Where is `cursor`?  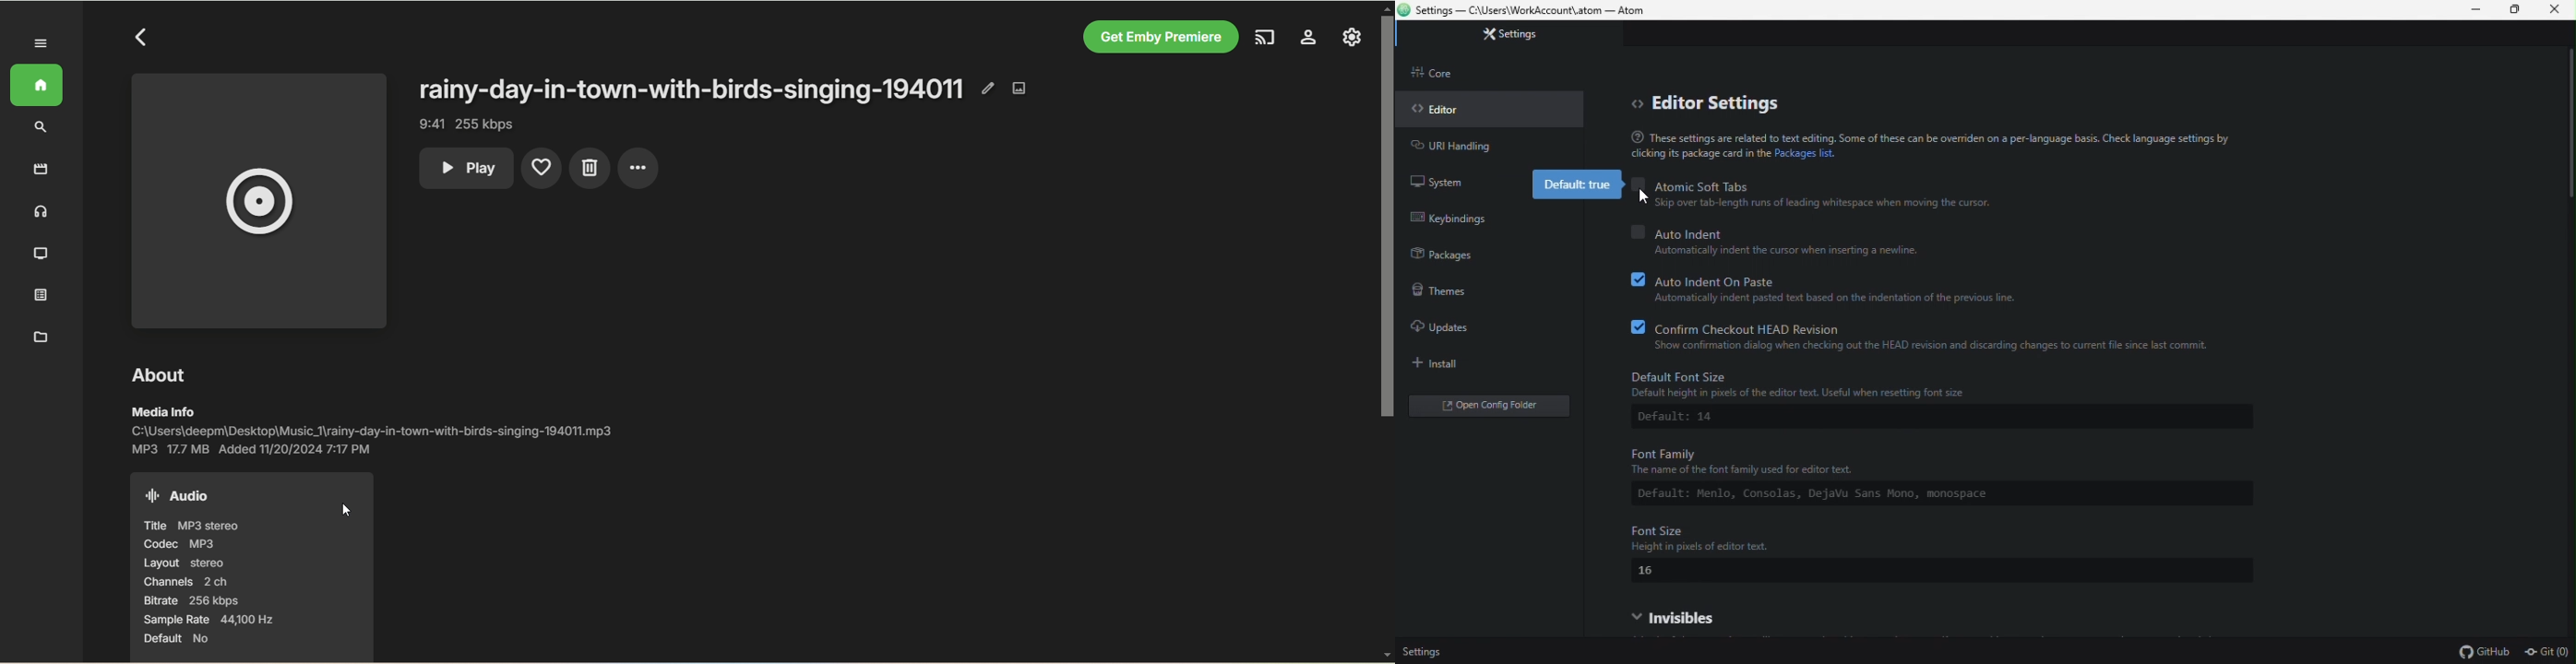 cursor is located at coordinates (1646, 196).